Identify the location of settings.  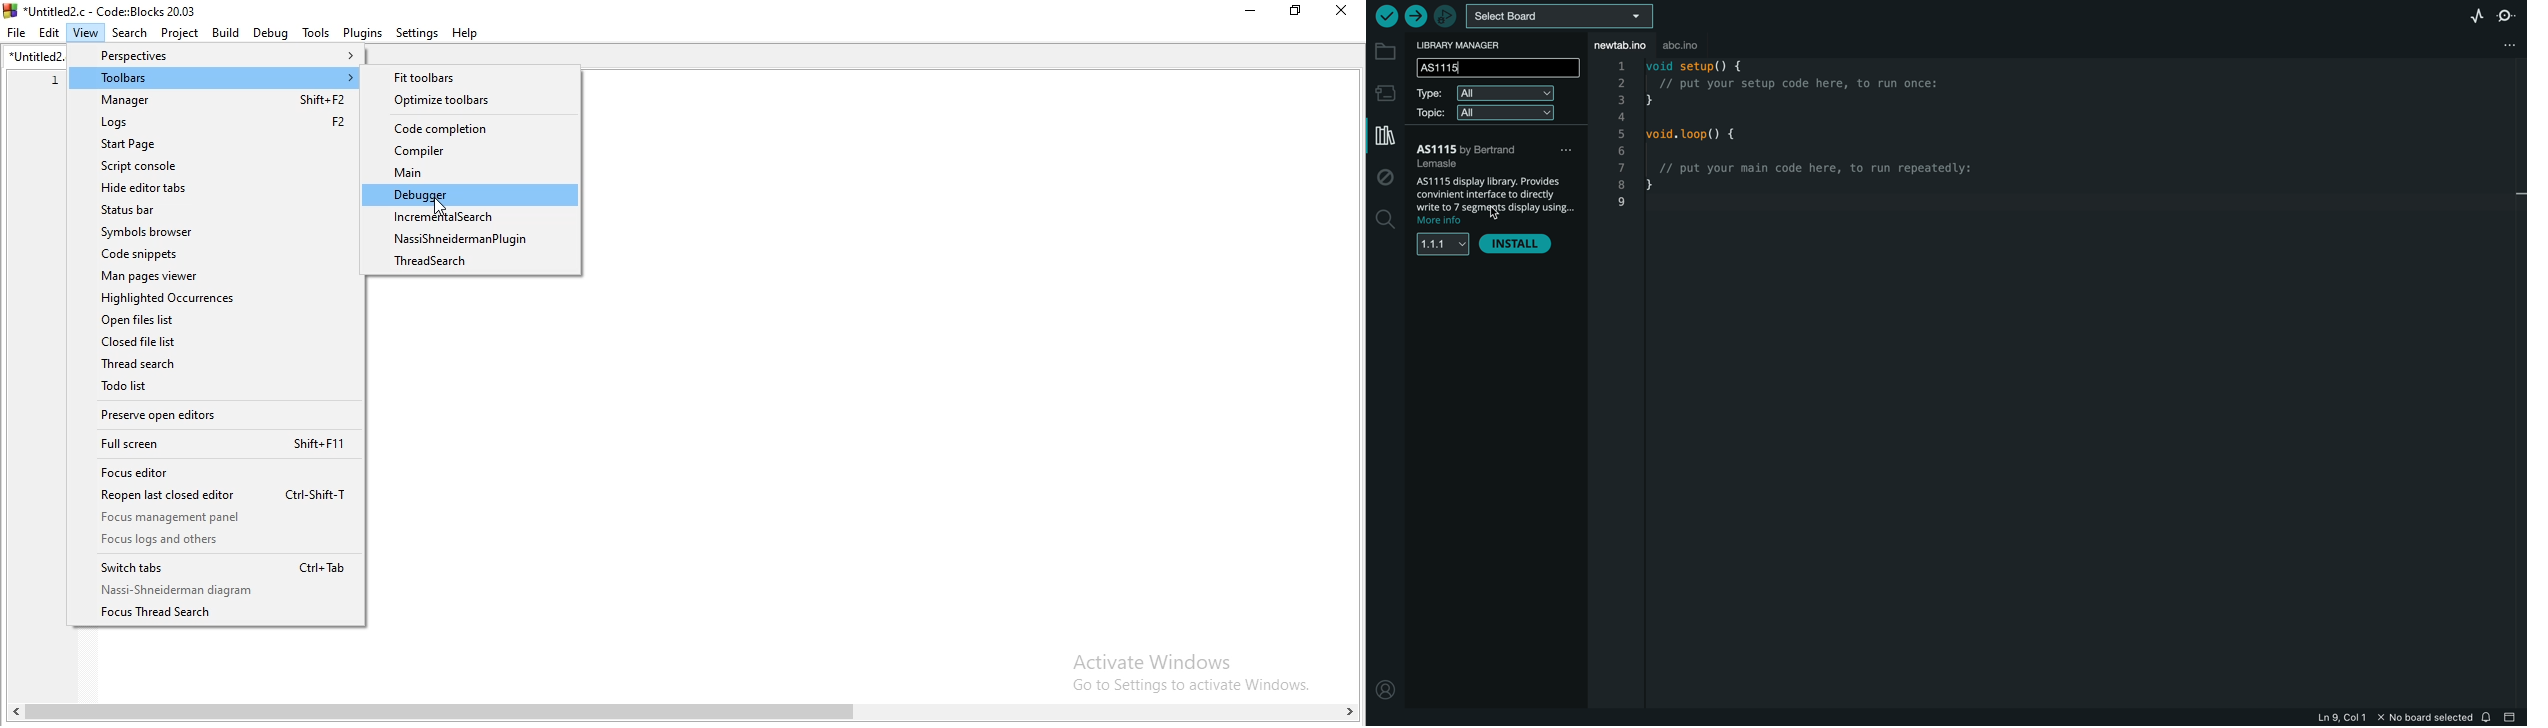
(415, 32).